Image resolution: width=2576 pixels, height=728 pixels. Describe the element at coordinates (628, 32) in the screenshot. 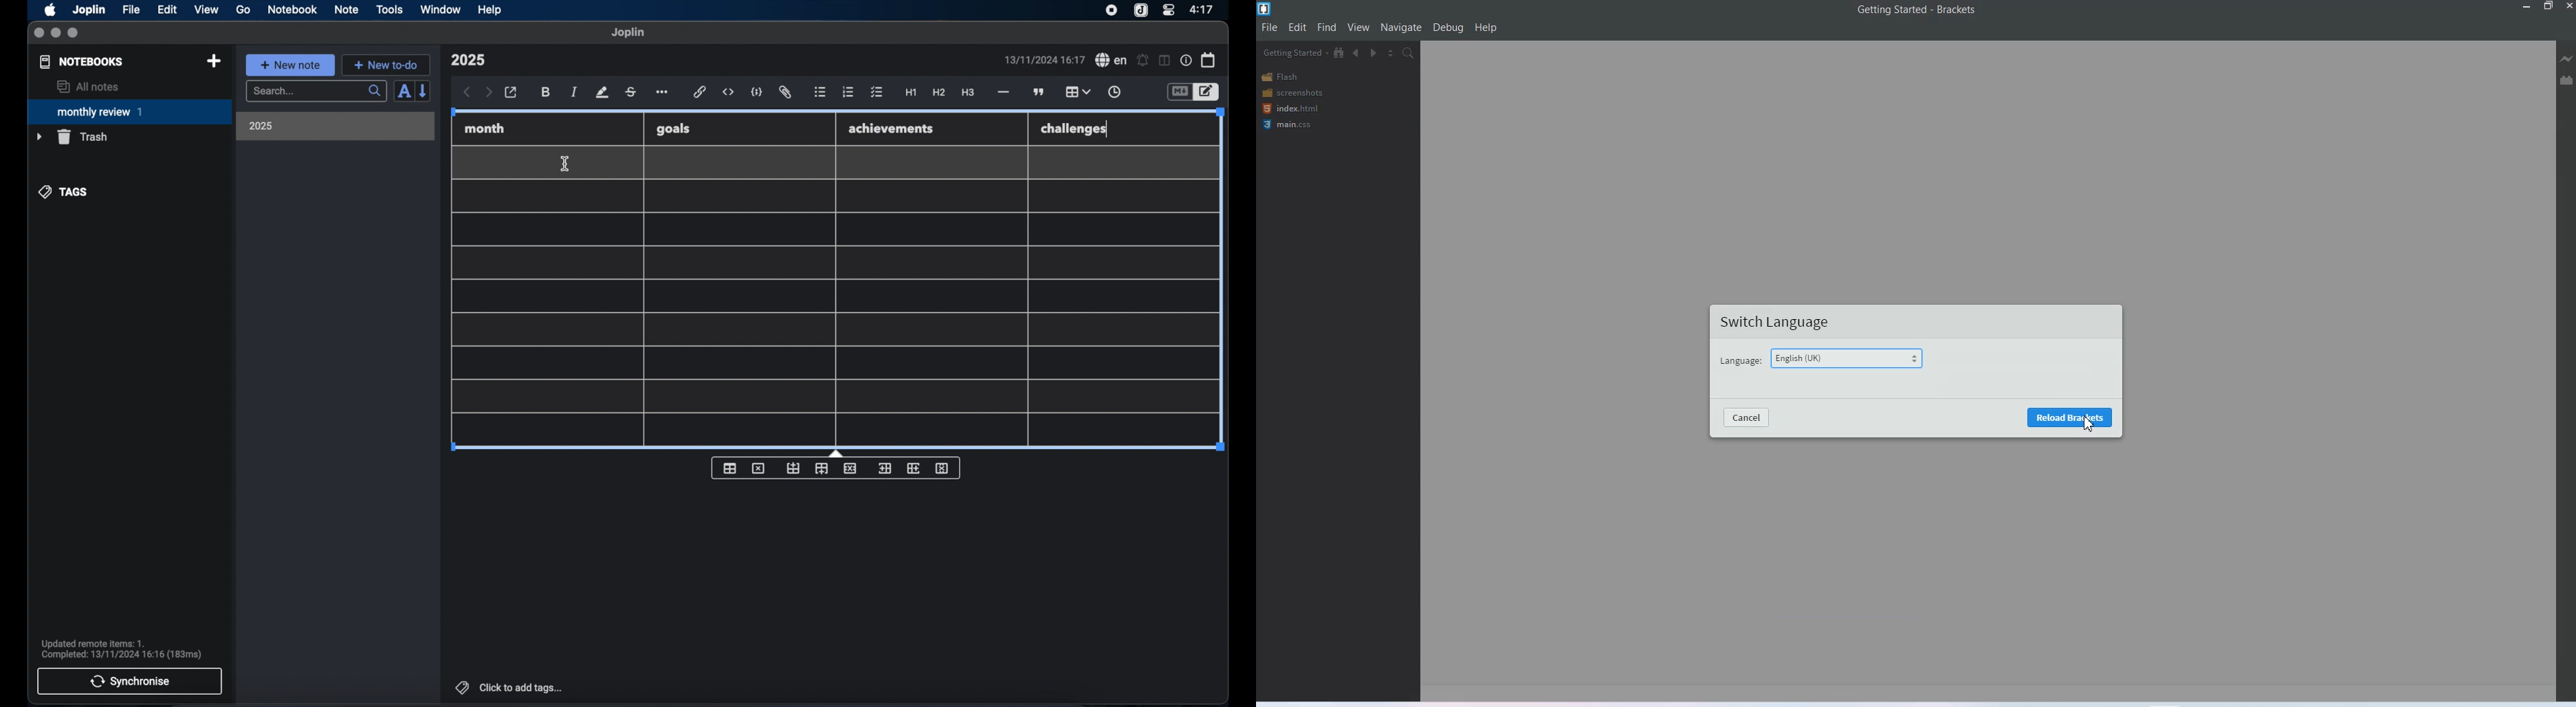

I see `joplin` at that location.